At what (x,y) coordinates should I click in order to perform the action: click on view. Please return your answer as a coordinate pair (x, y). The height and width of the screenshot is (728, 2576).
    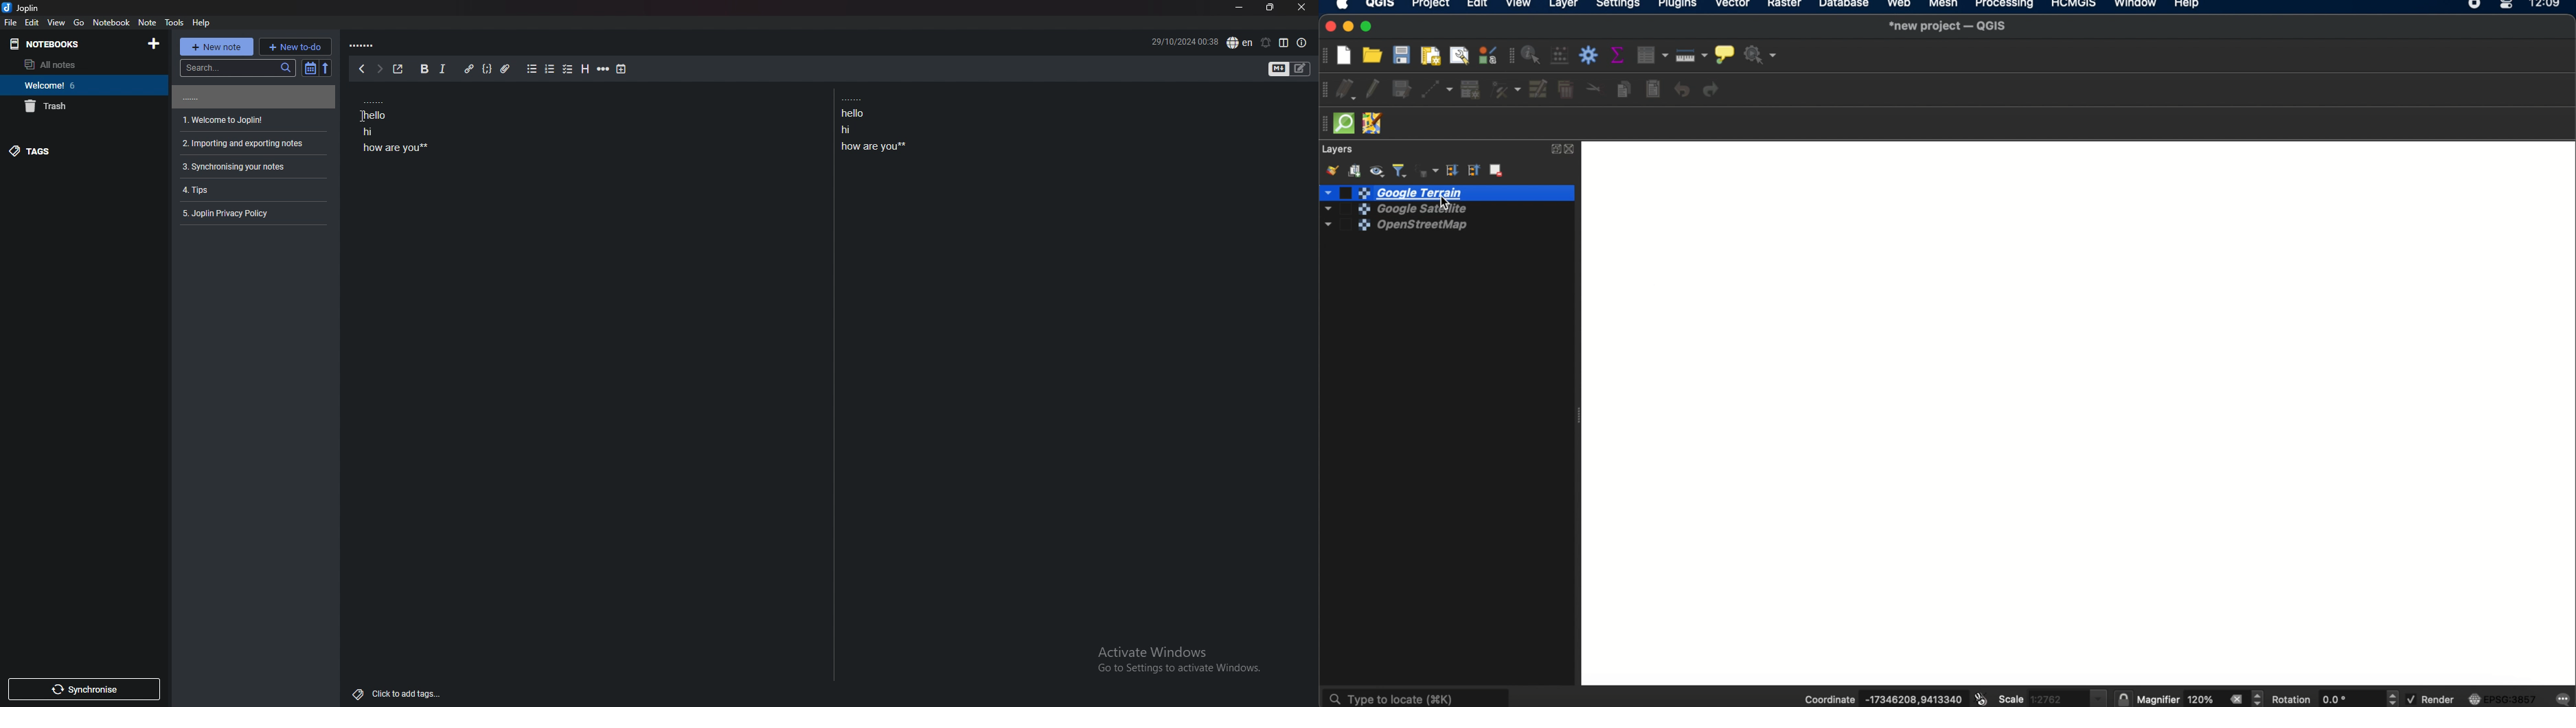
    Looking at the image, I should click on (1520, 5).